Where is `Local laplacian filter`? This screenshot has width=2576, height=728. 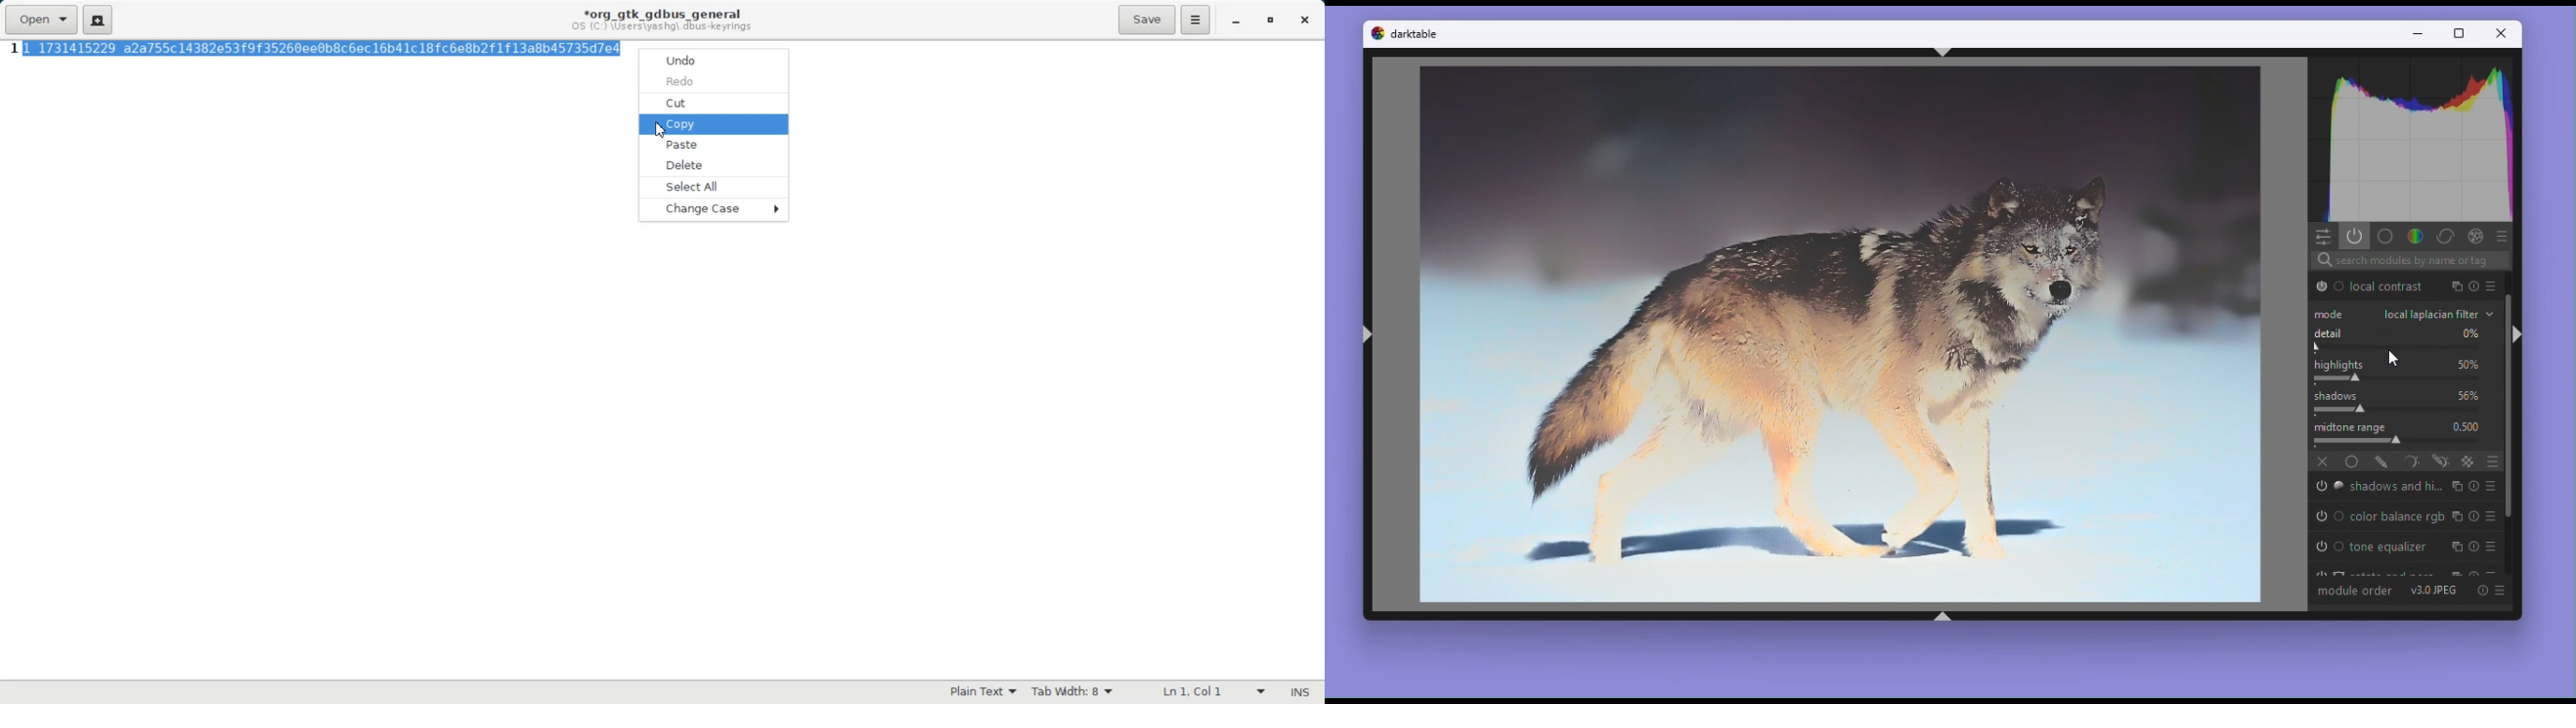 Local laplacian filter is located at coordinates (2437, 312).